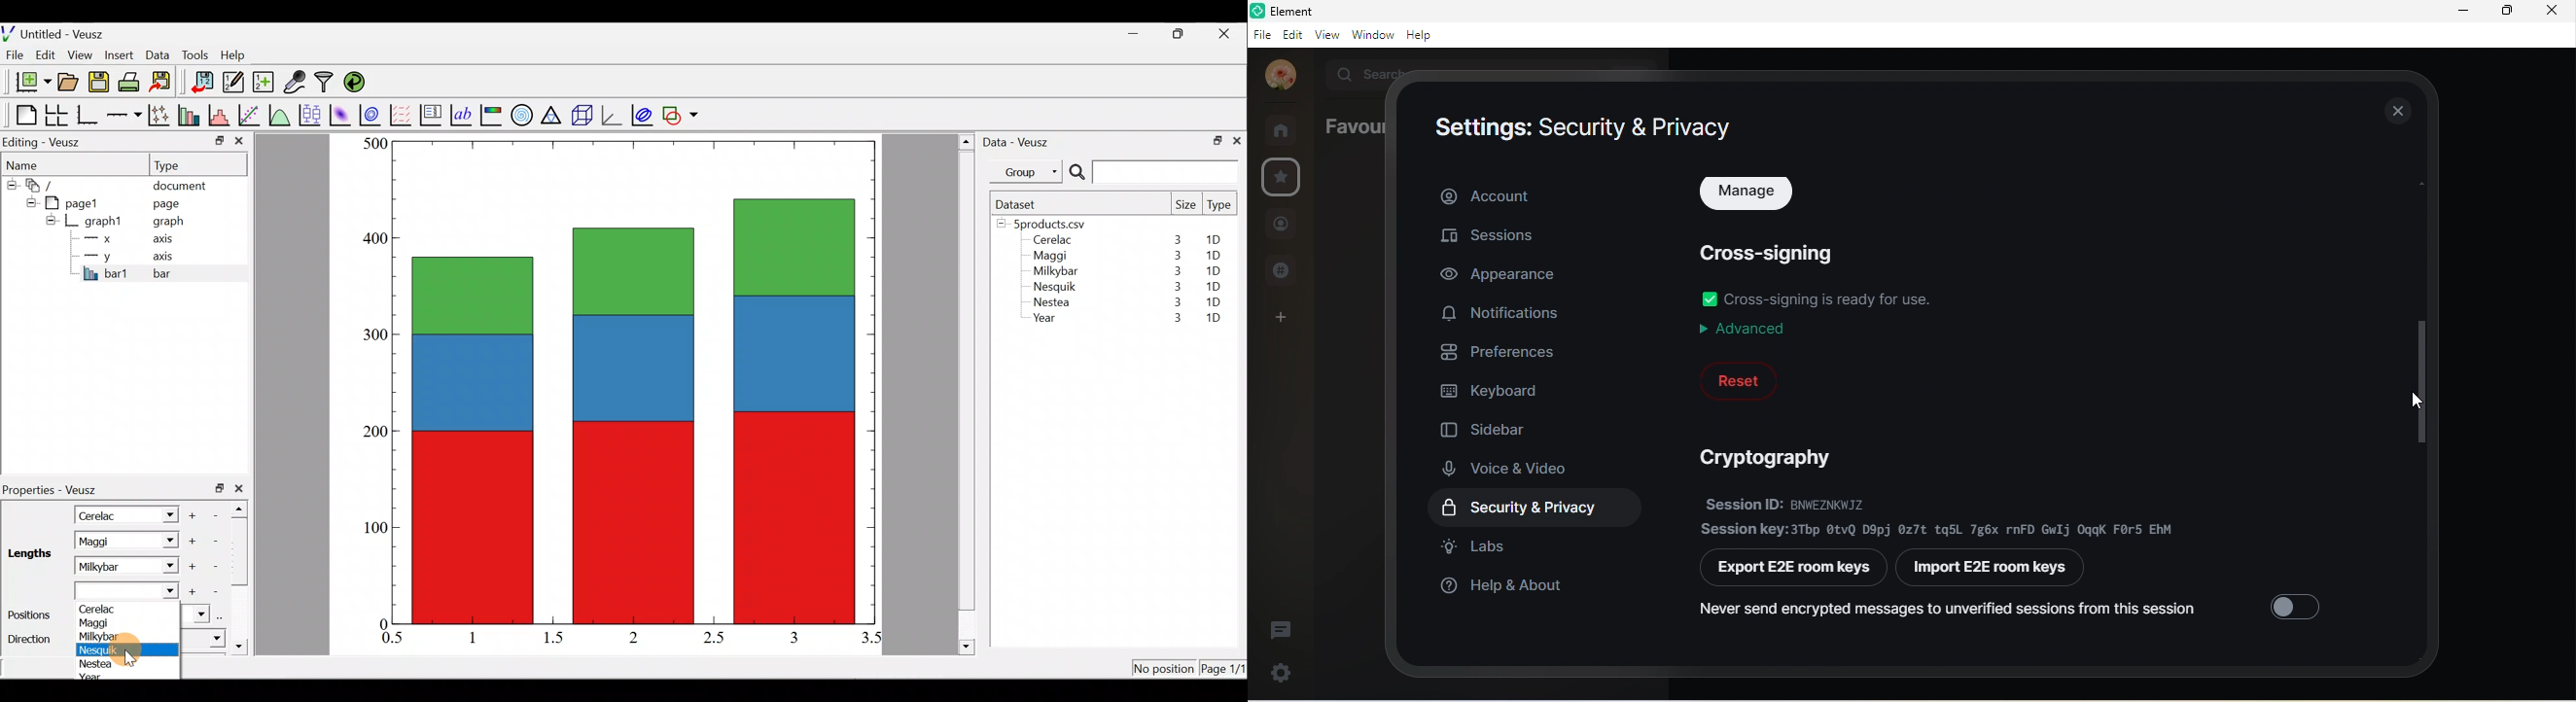  Describe the element at coordinates (1278, 77) in the screenshot. I see `account` at that location.